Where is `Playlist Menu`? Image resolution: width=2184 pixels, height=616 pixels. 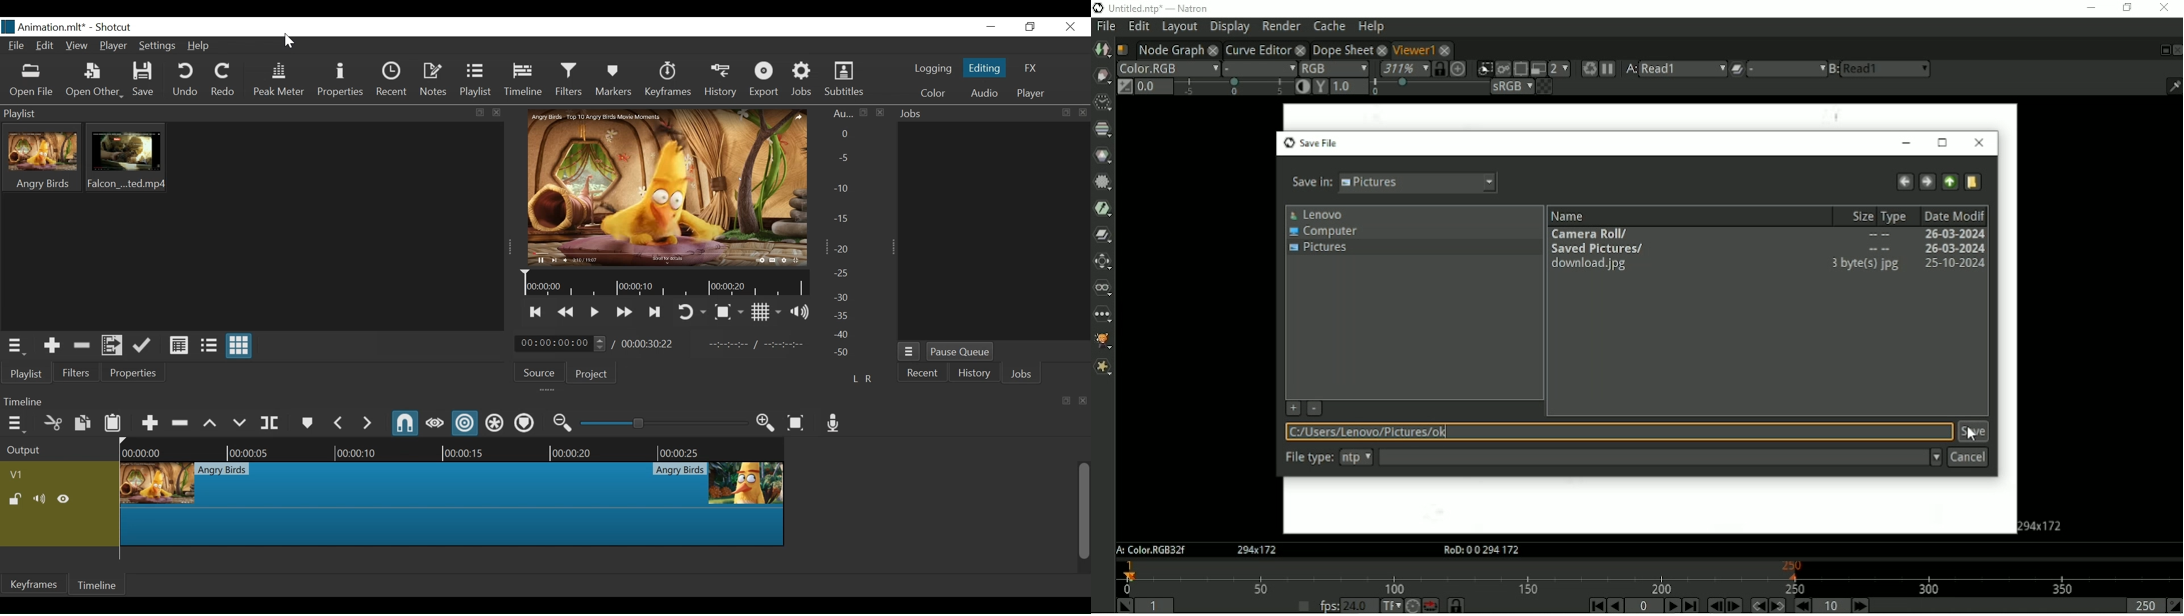 Playlist Menu is located at coordinates (15, 346).